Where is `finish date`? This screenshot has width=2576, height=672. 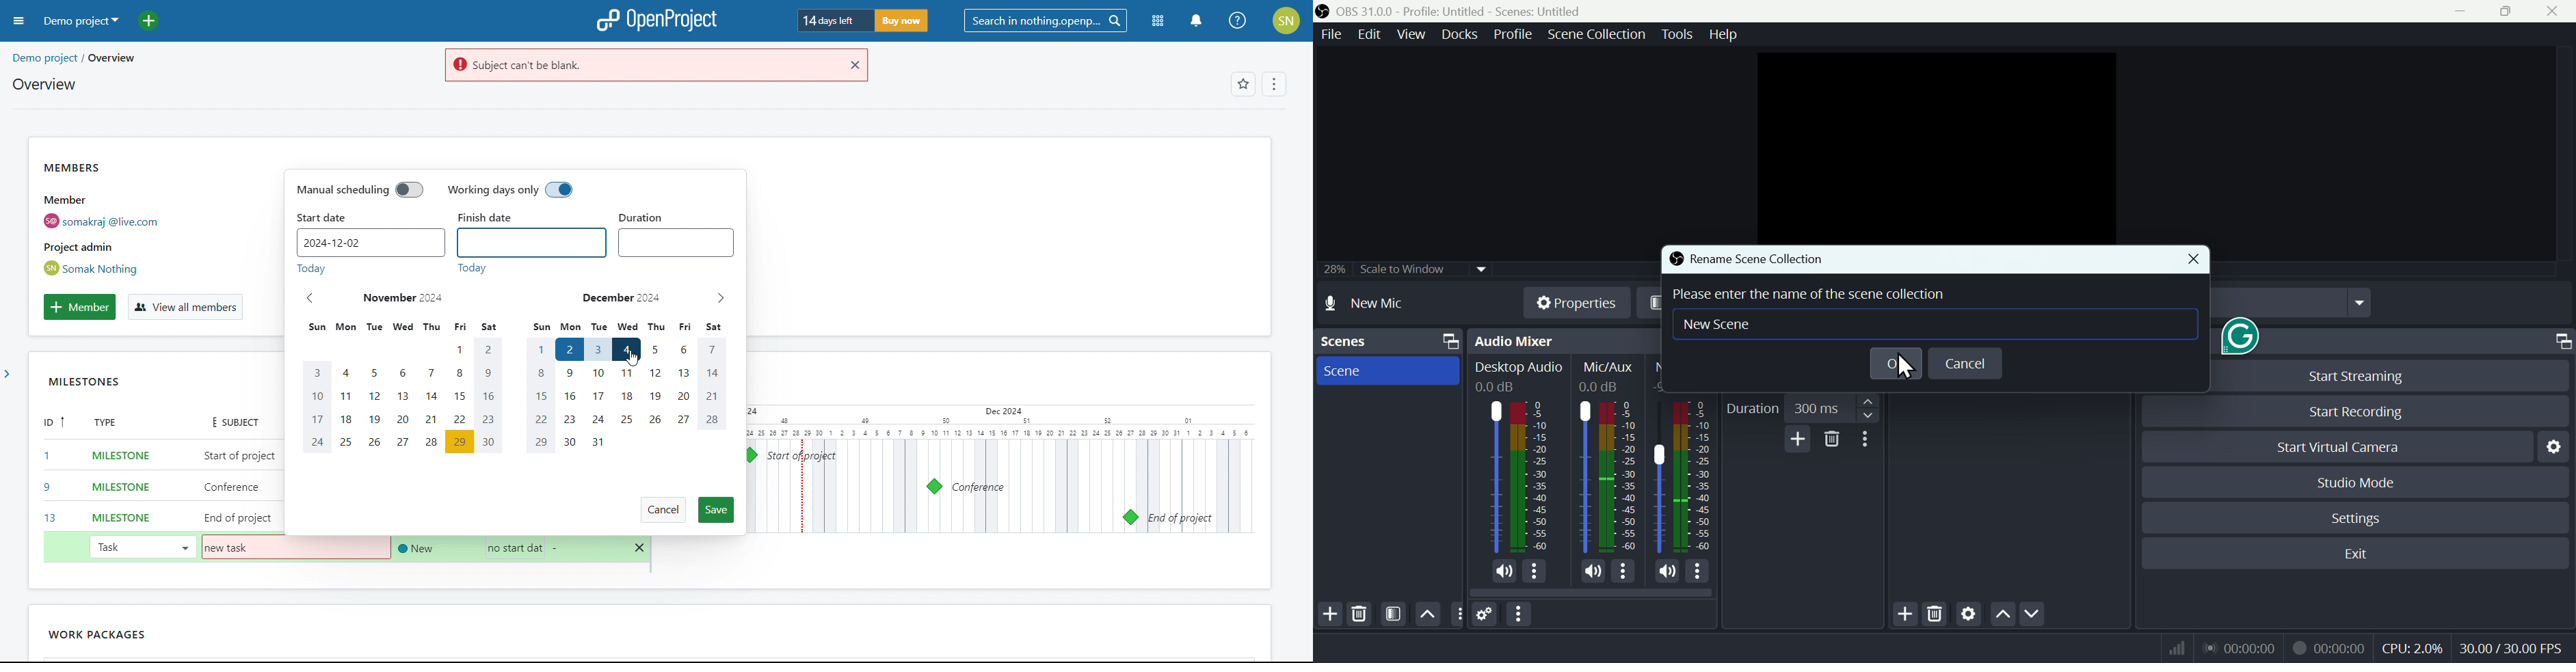 finish date is located at coordinates (532, 243).